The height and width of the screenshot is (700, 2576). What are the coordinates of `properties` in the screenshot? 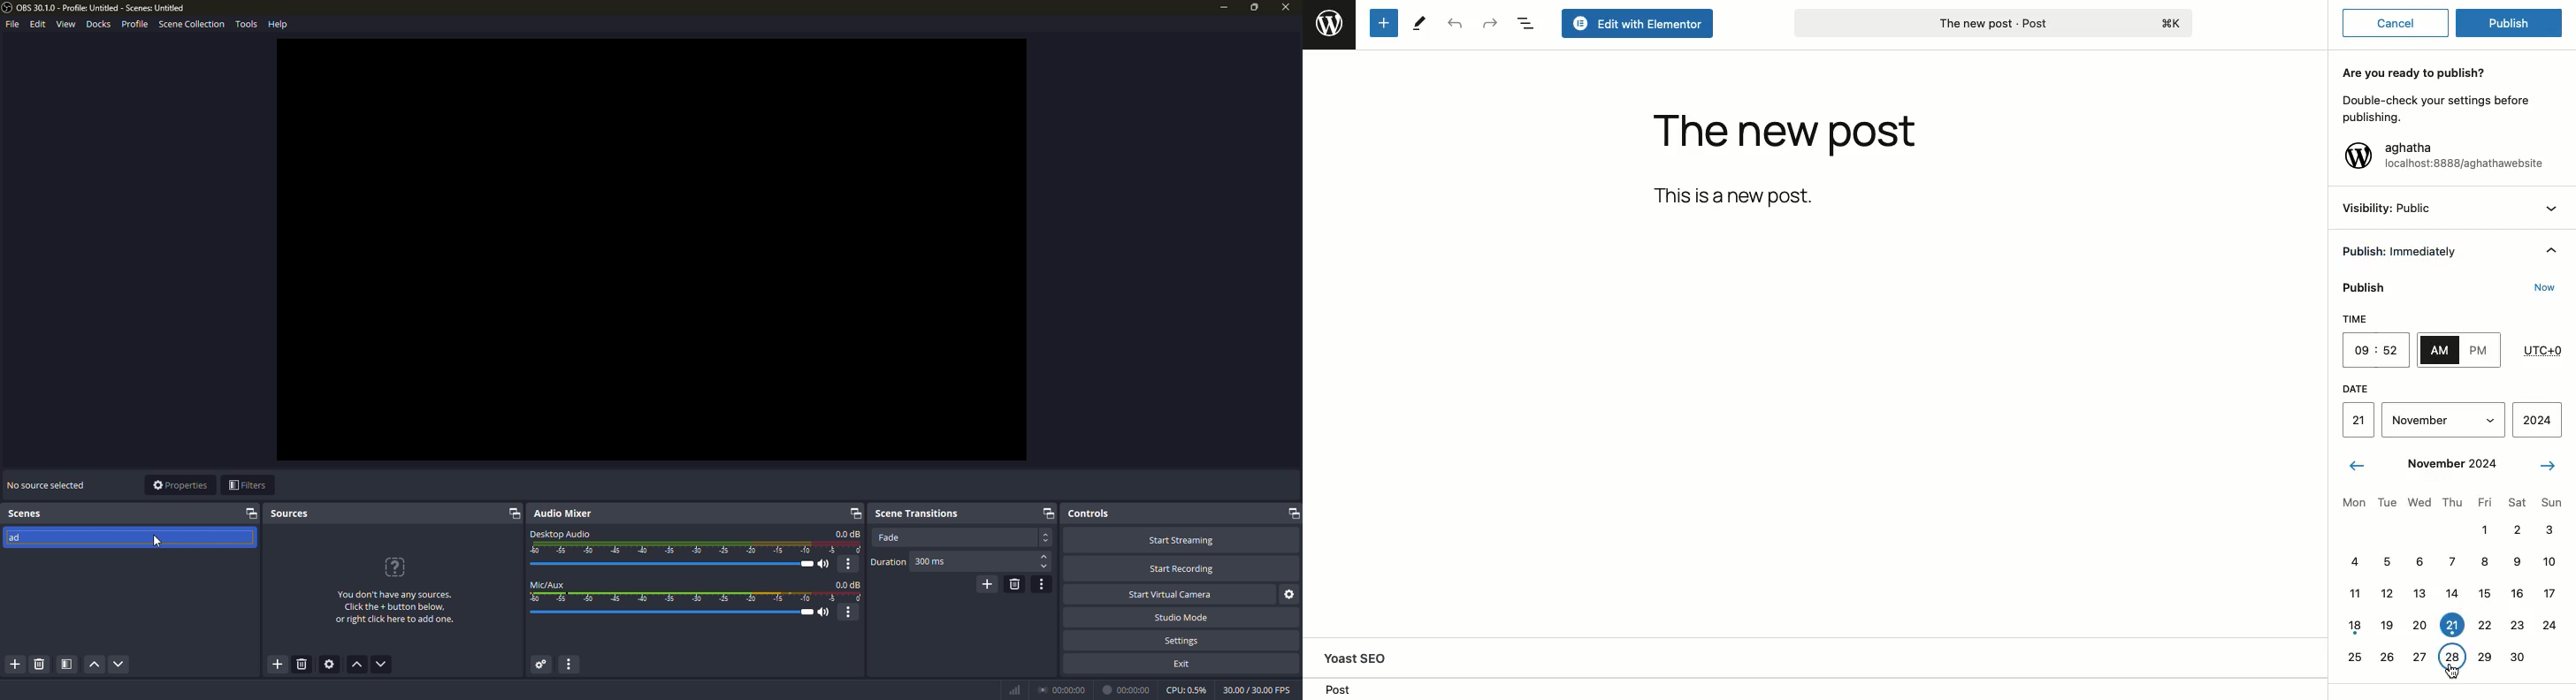 It's located at (180, 485).